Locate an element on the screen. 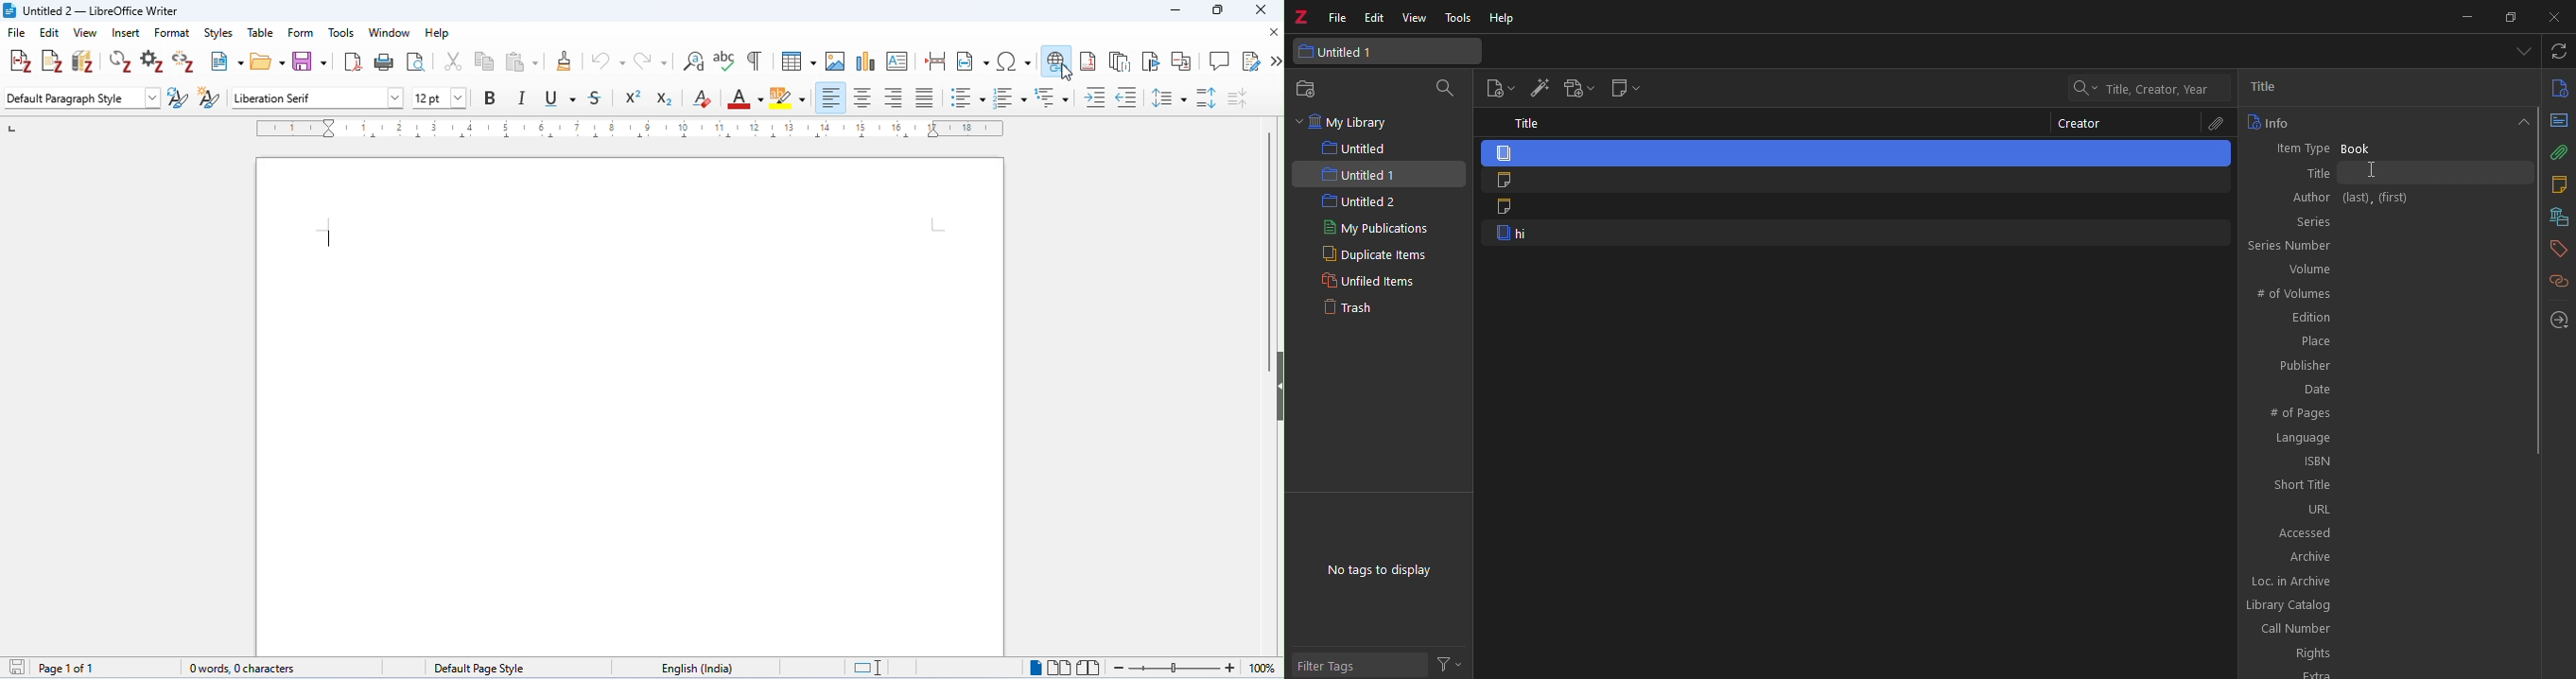  search option drop down is located at coordinates (2082, 88).